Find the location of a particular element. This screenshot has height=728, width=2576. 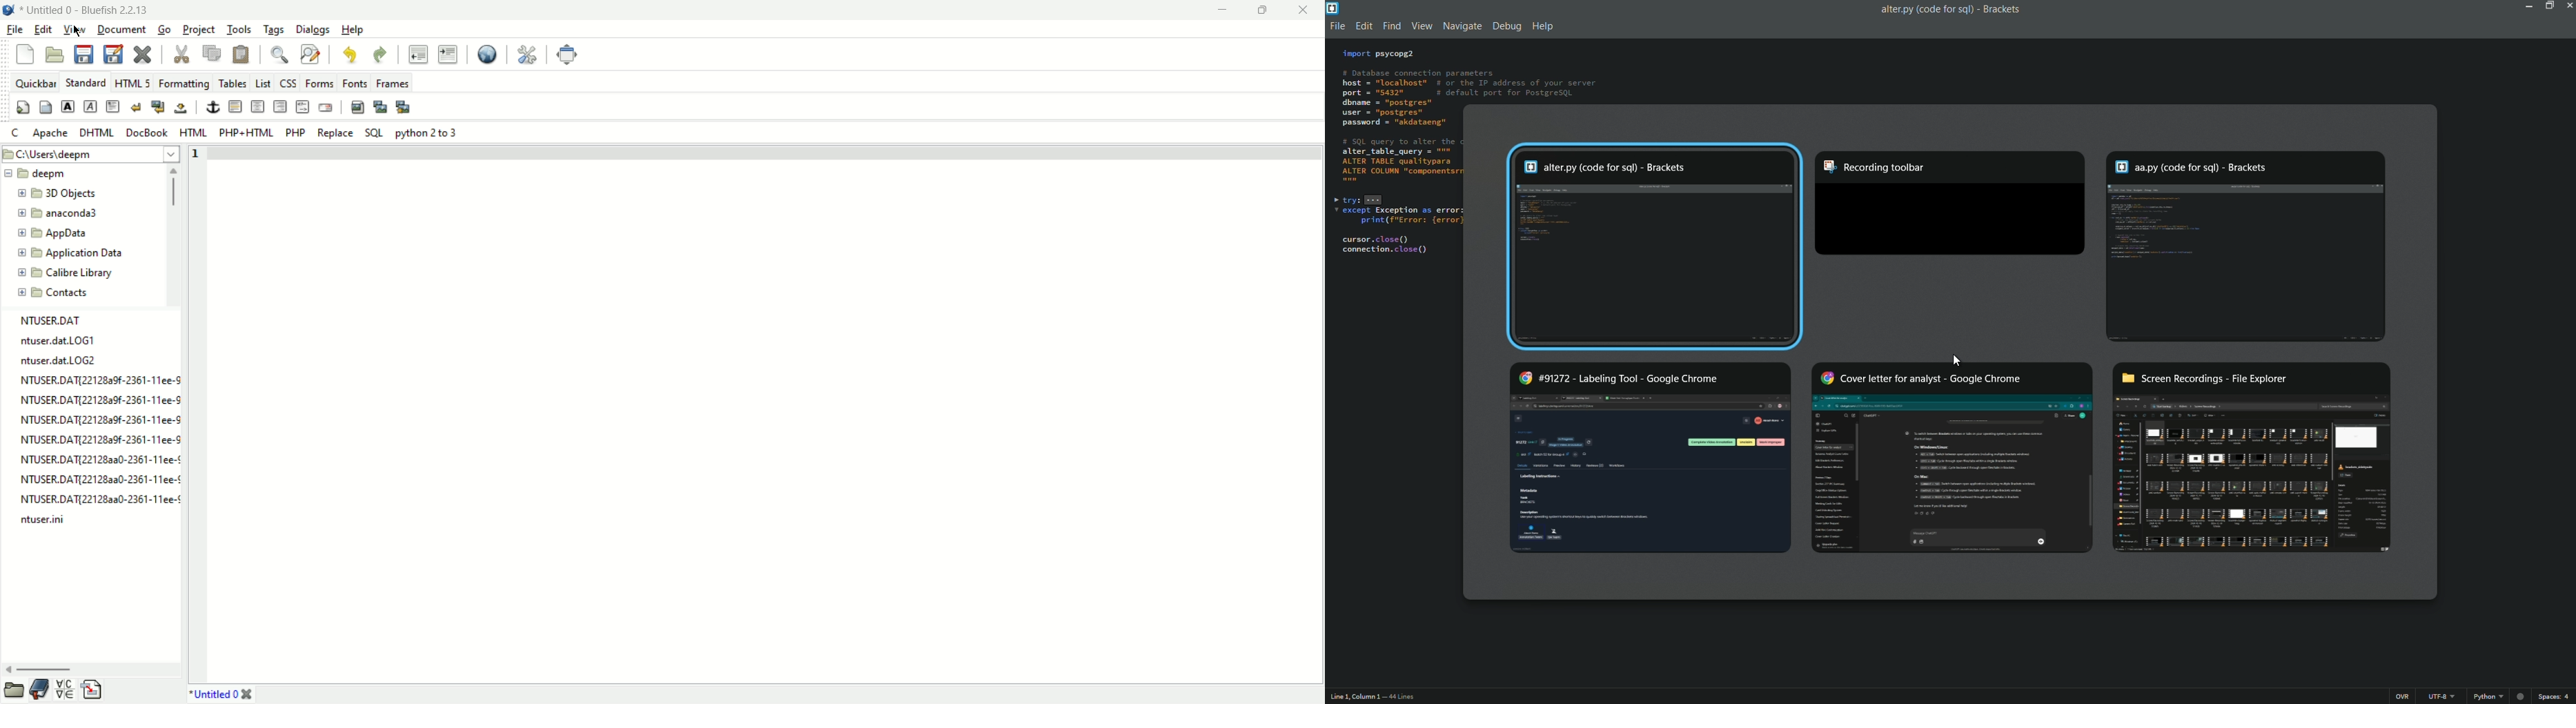

NTUSER.DAT{22128a9f-2361-11ee-9 is located at coordinates (101, 400).